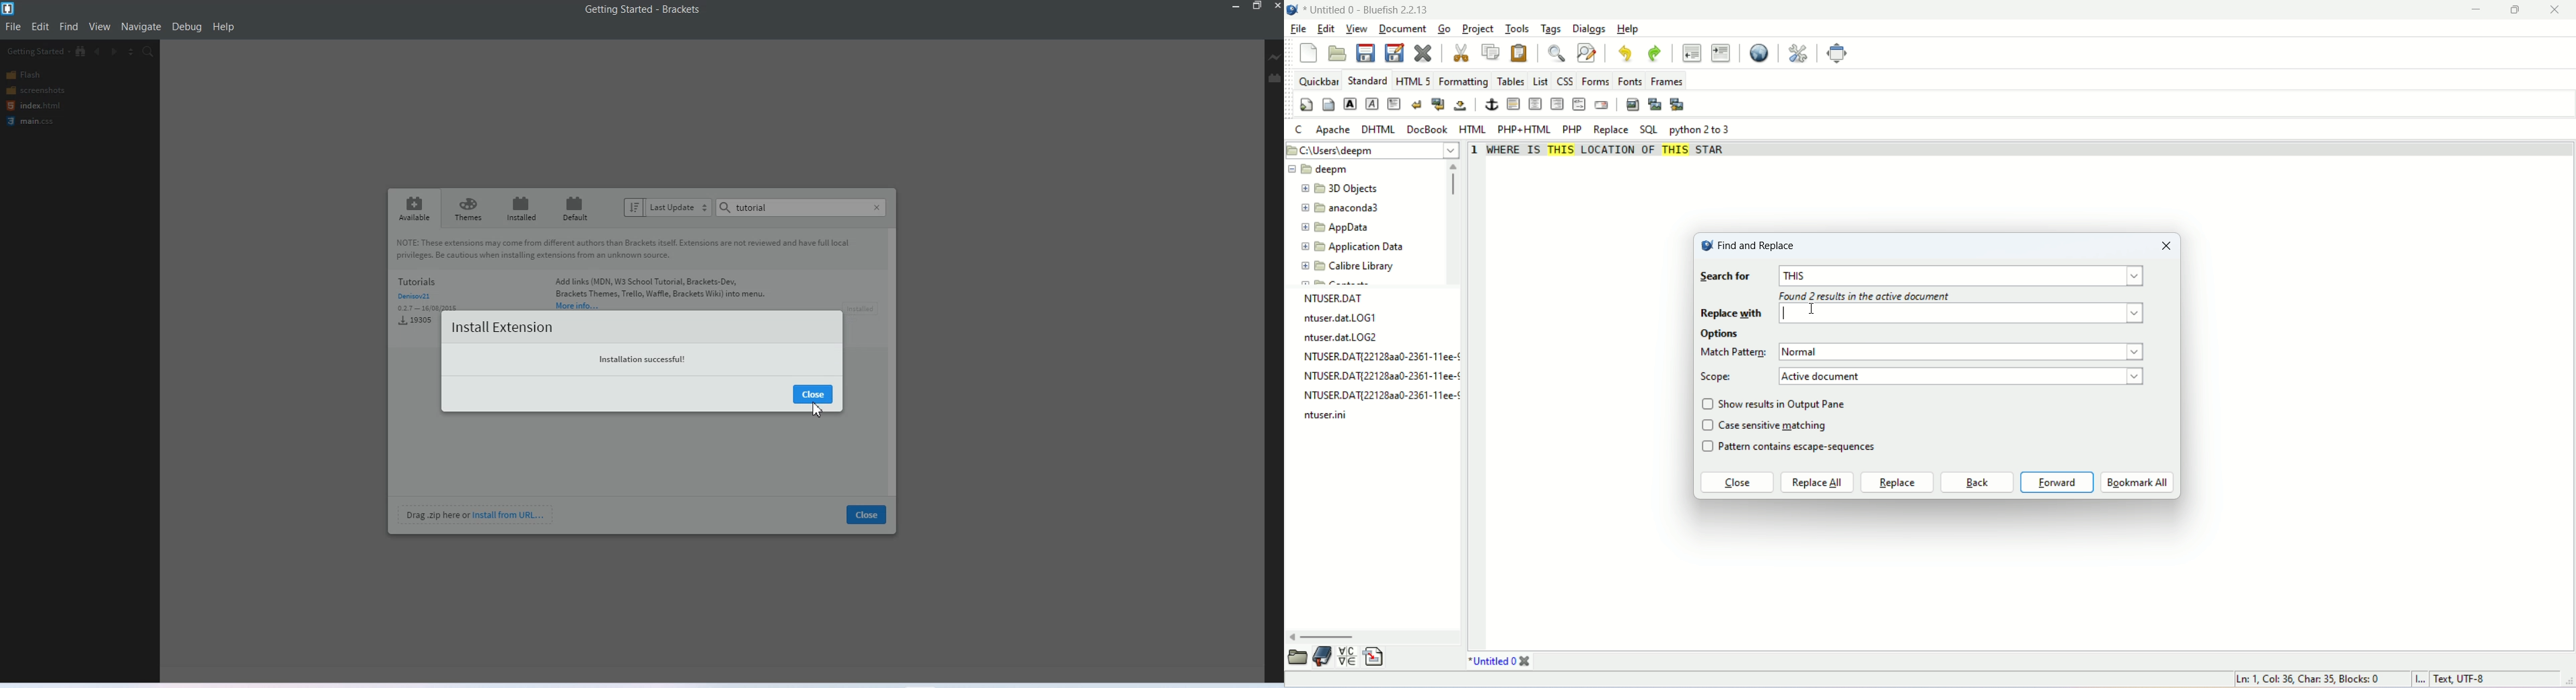  I want to click on NTUSER.DAT, so click(1336, 298).